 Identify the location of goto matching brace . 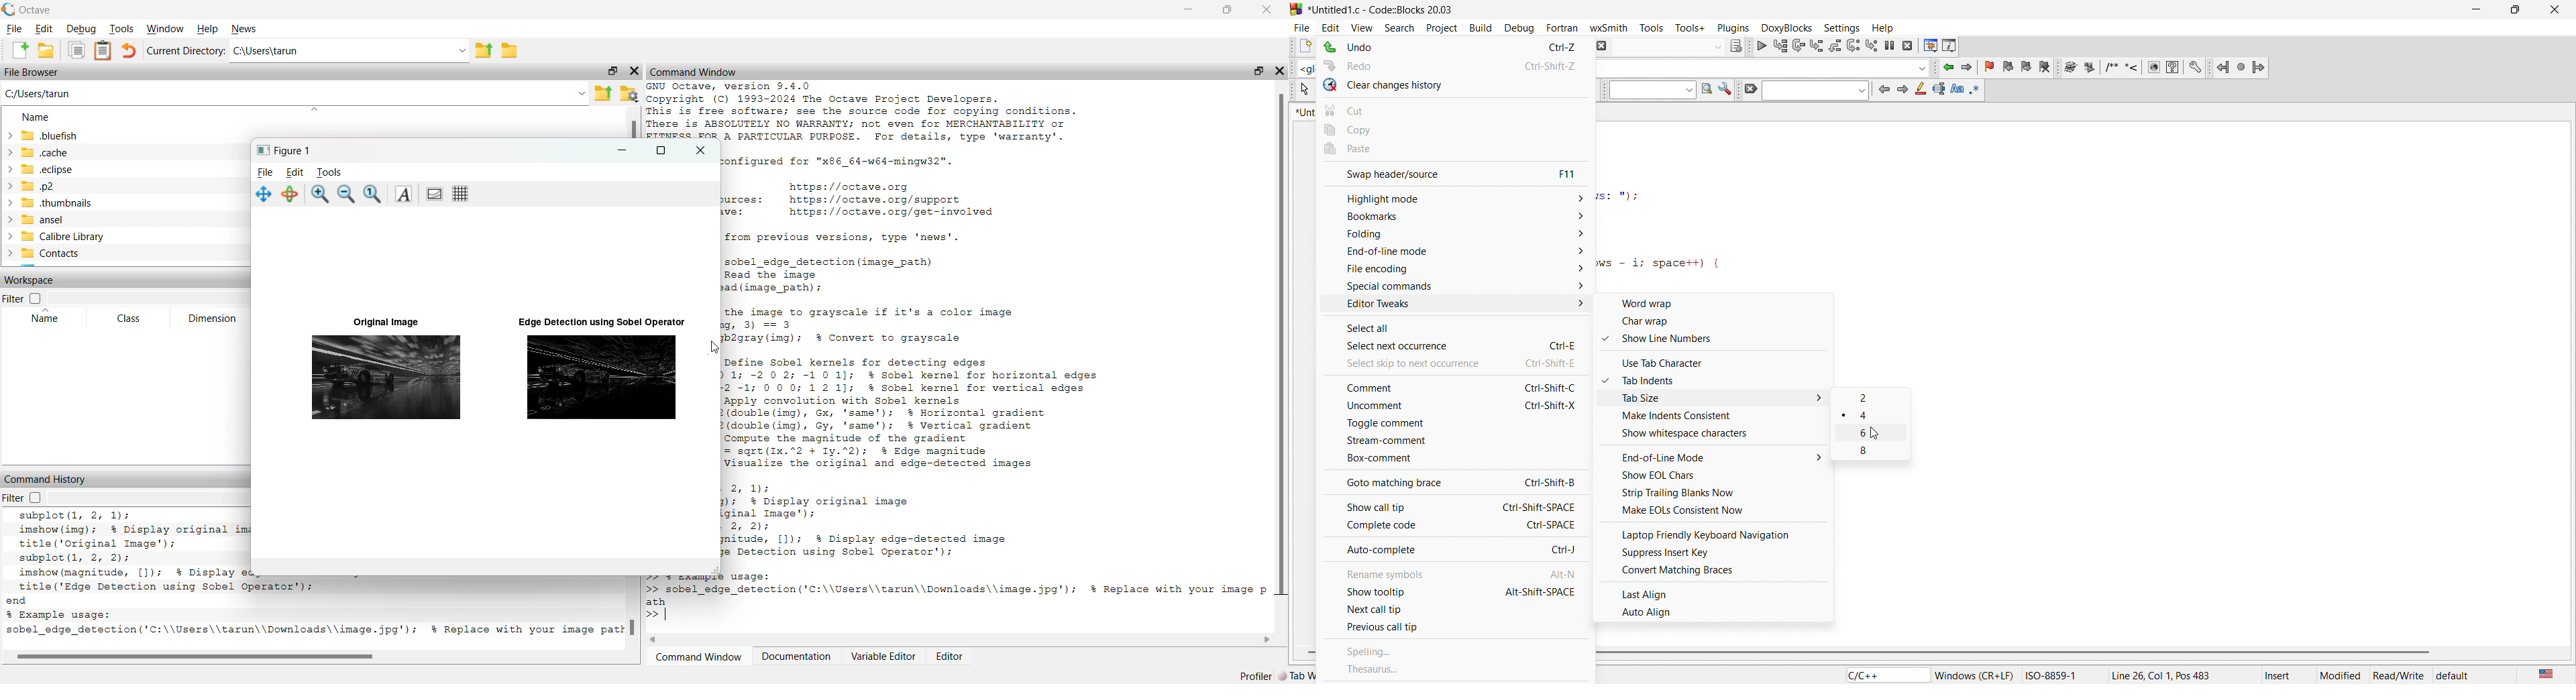
(1399, 482).